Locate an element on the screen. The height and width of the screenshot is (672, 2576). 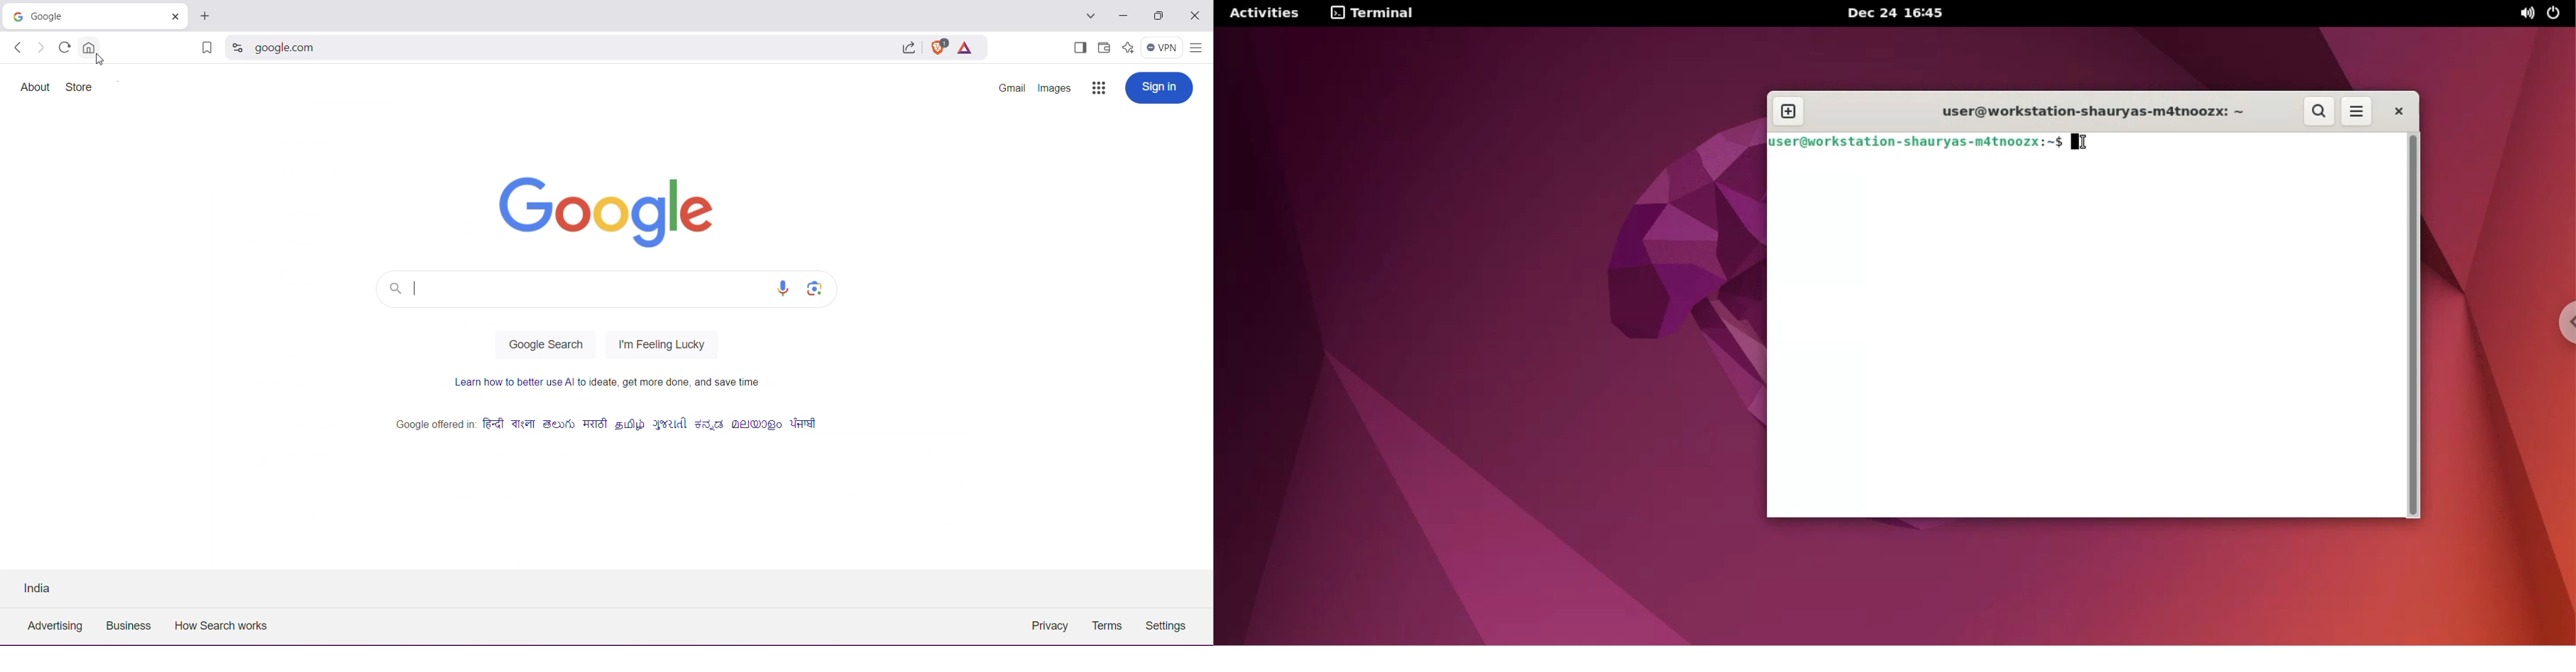
Customize and control Brave is located at coordinates (1196, 49).